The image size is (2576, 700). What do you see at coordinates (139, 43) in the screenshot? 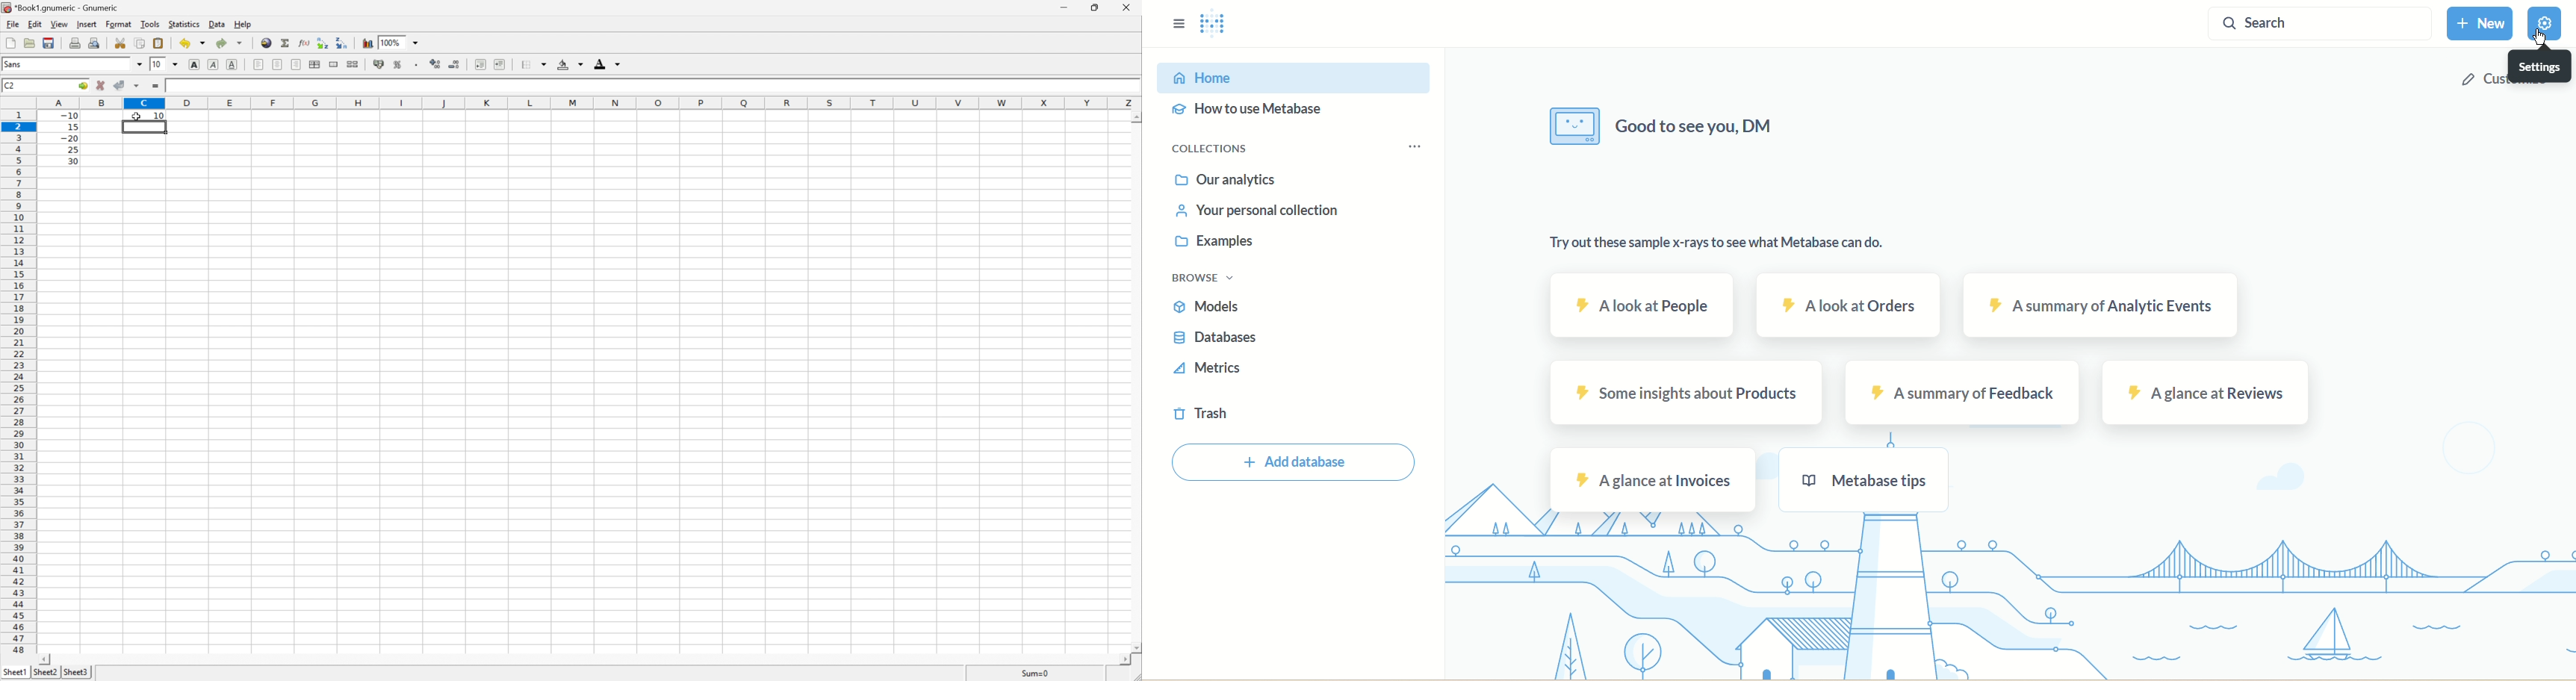
I see `Copy the selection` at bounding box center [139, 43].